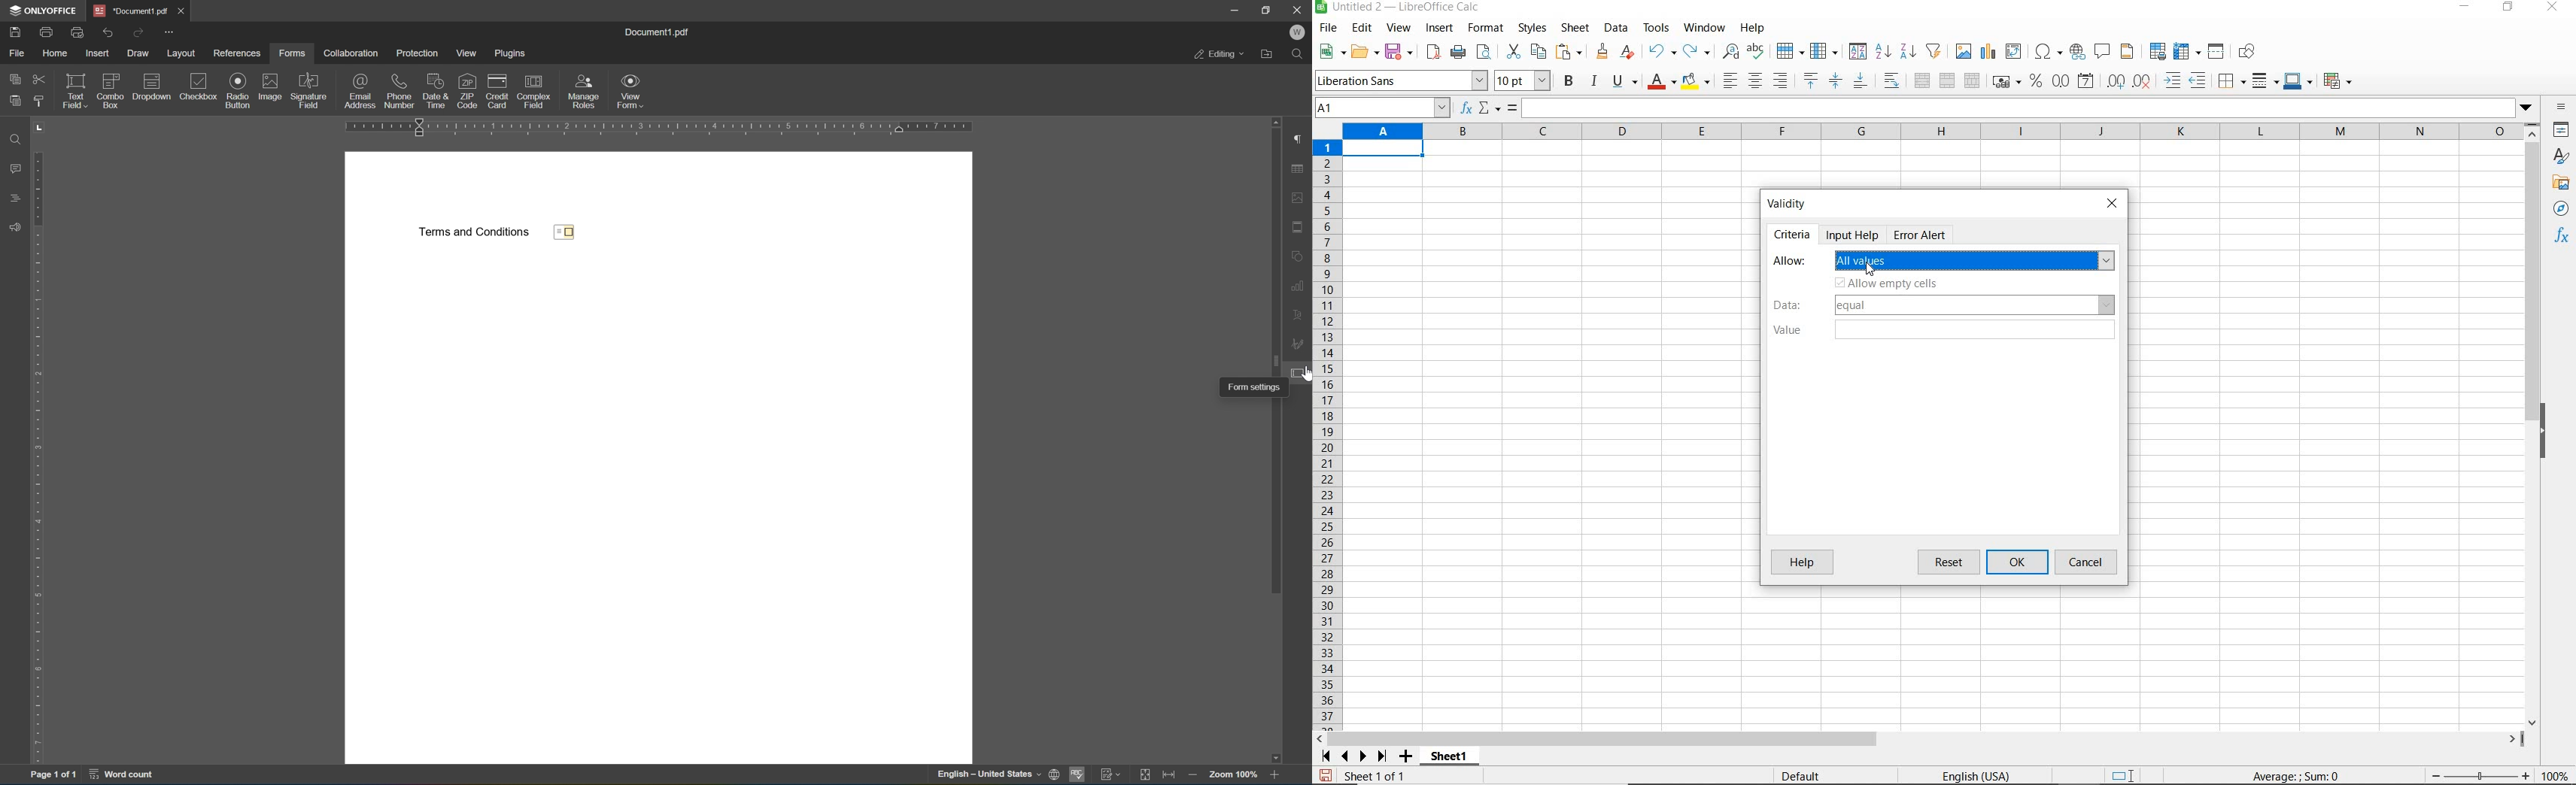 The width and height of the screenshot is (2576, 812). What do you see at coordinates (169, 31) in the screenshot?
I see `customize quick access toolbar` at bounding box center [169, 31].